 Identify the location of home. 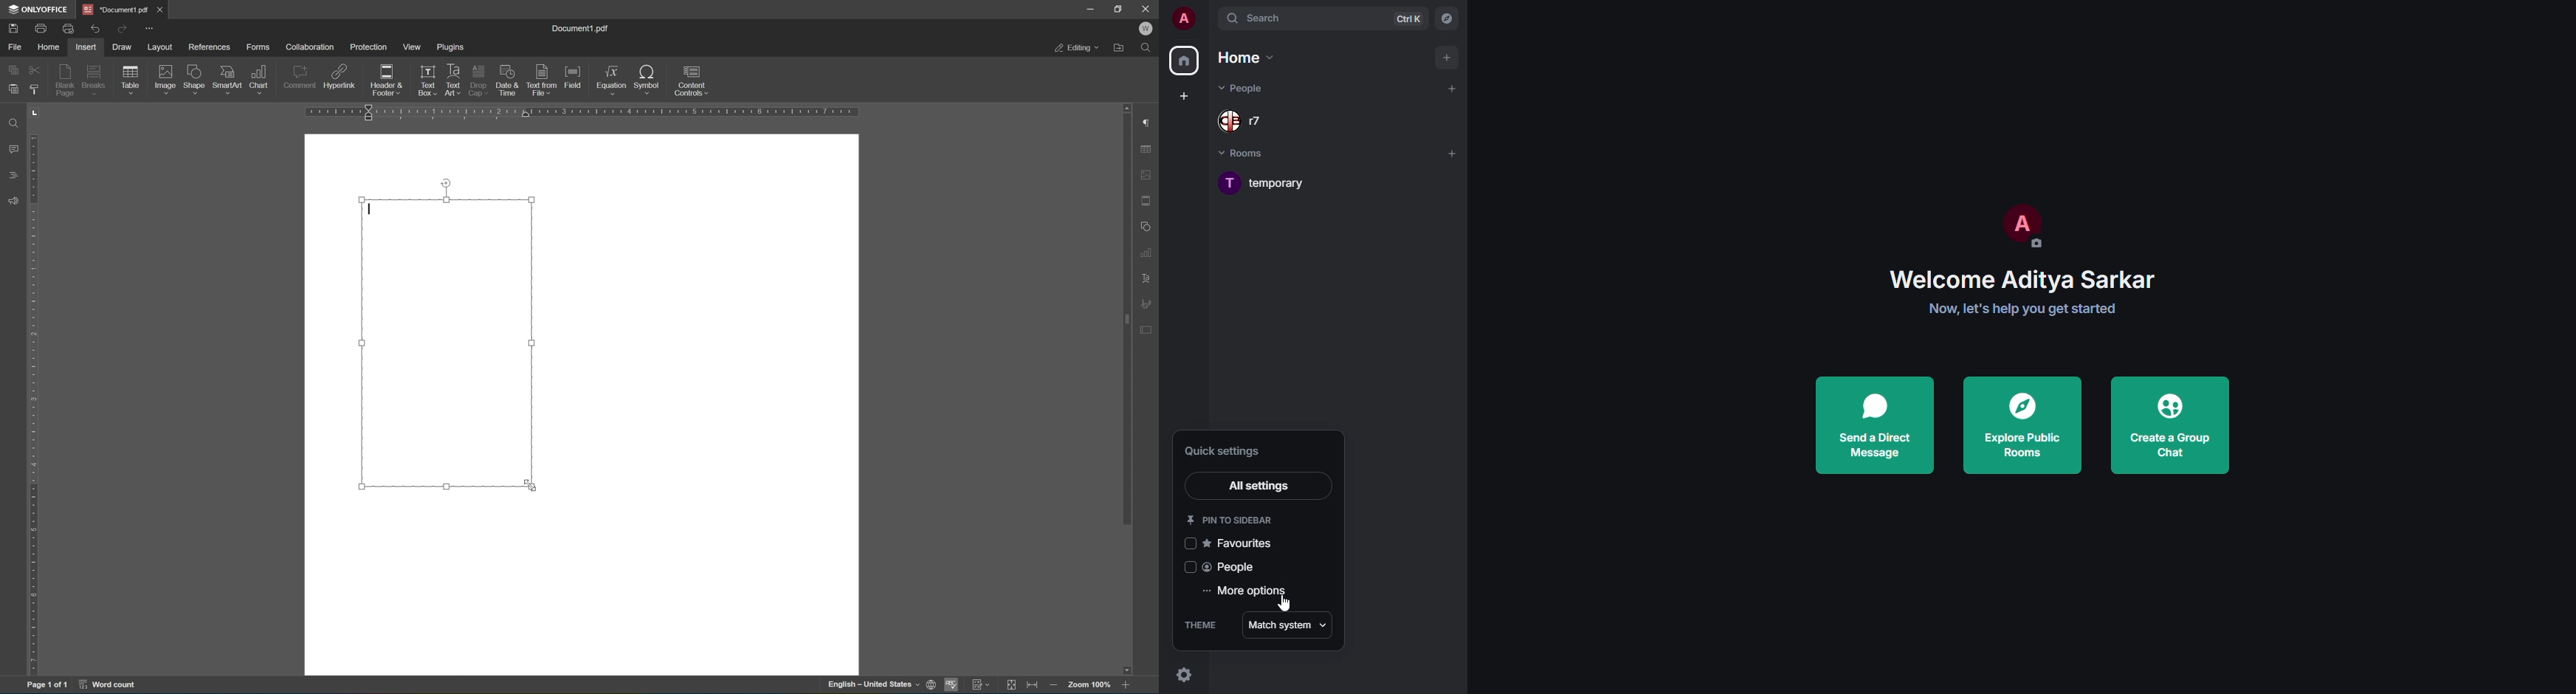
(1246, 57).